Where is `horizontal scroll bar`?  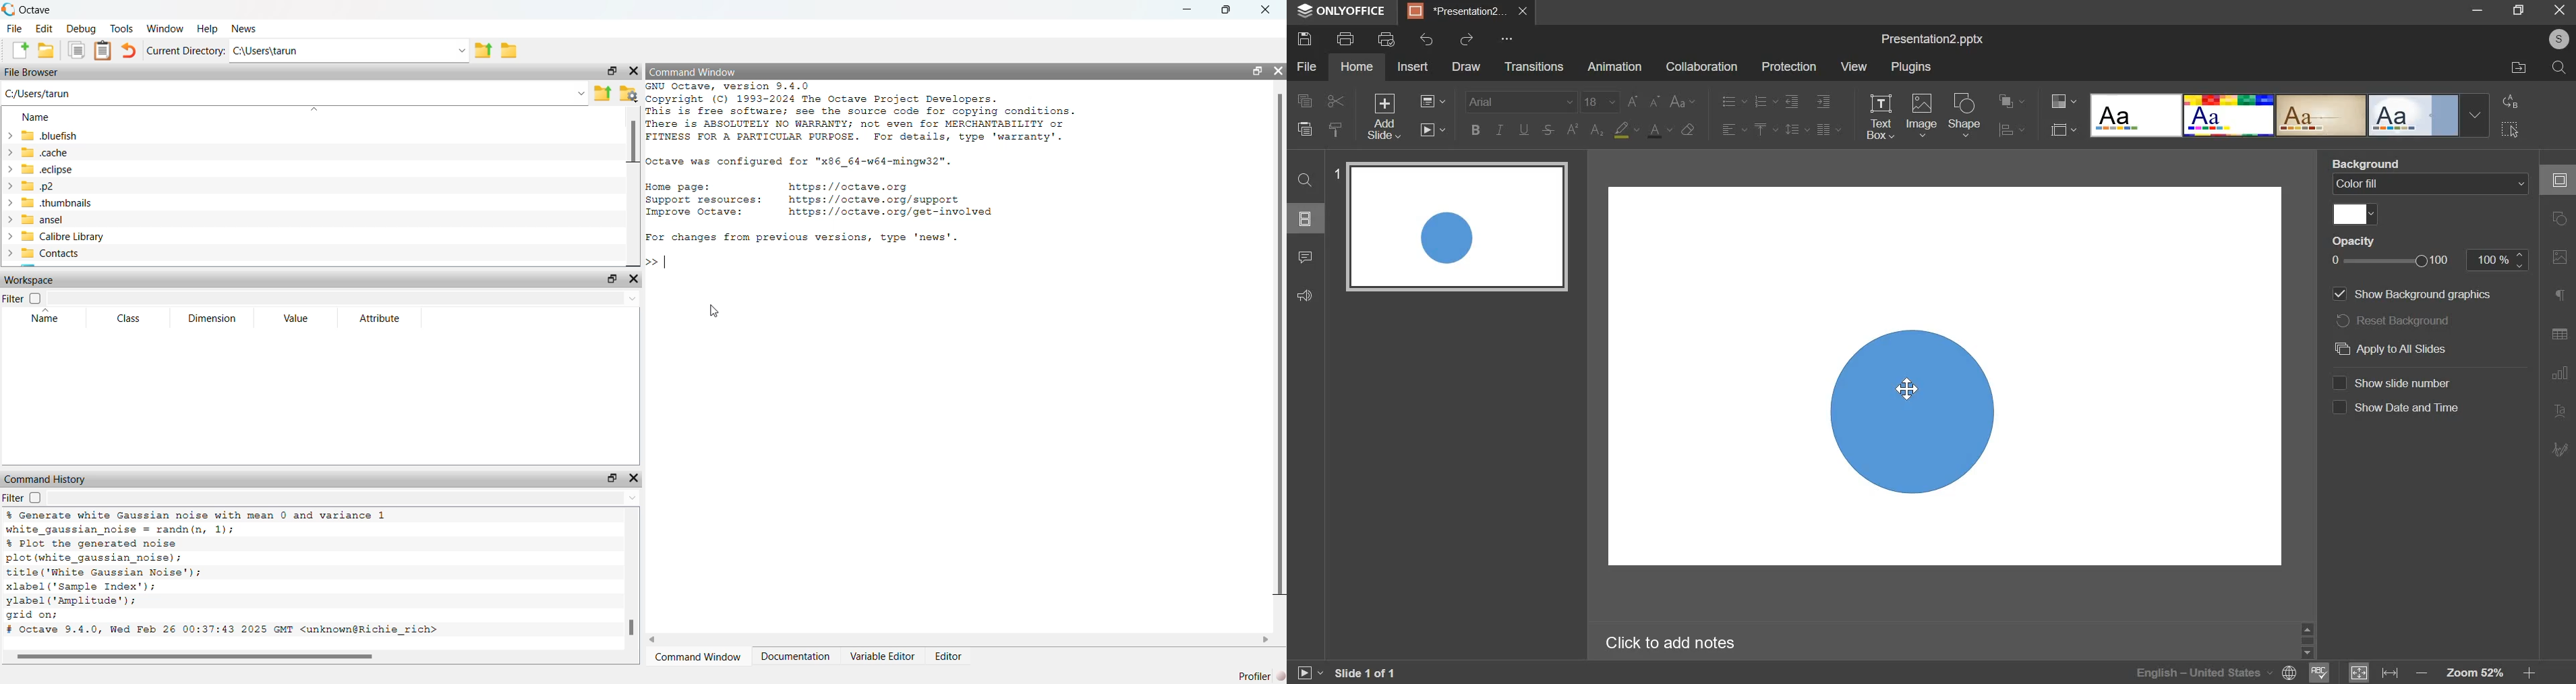 horizontal scroll bar is located at coordinates (961, 639).